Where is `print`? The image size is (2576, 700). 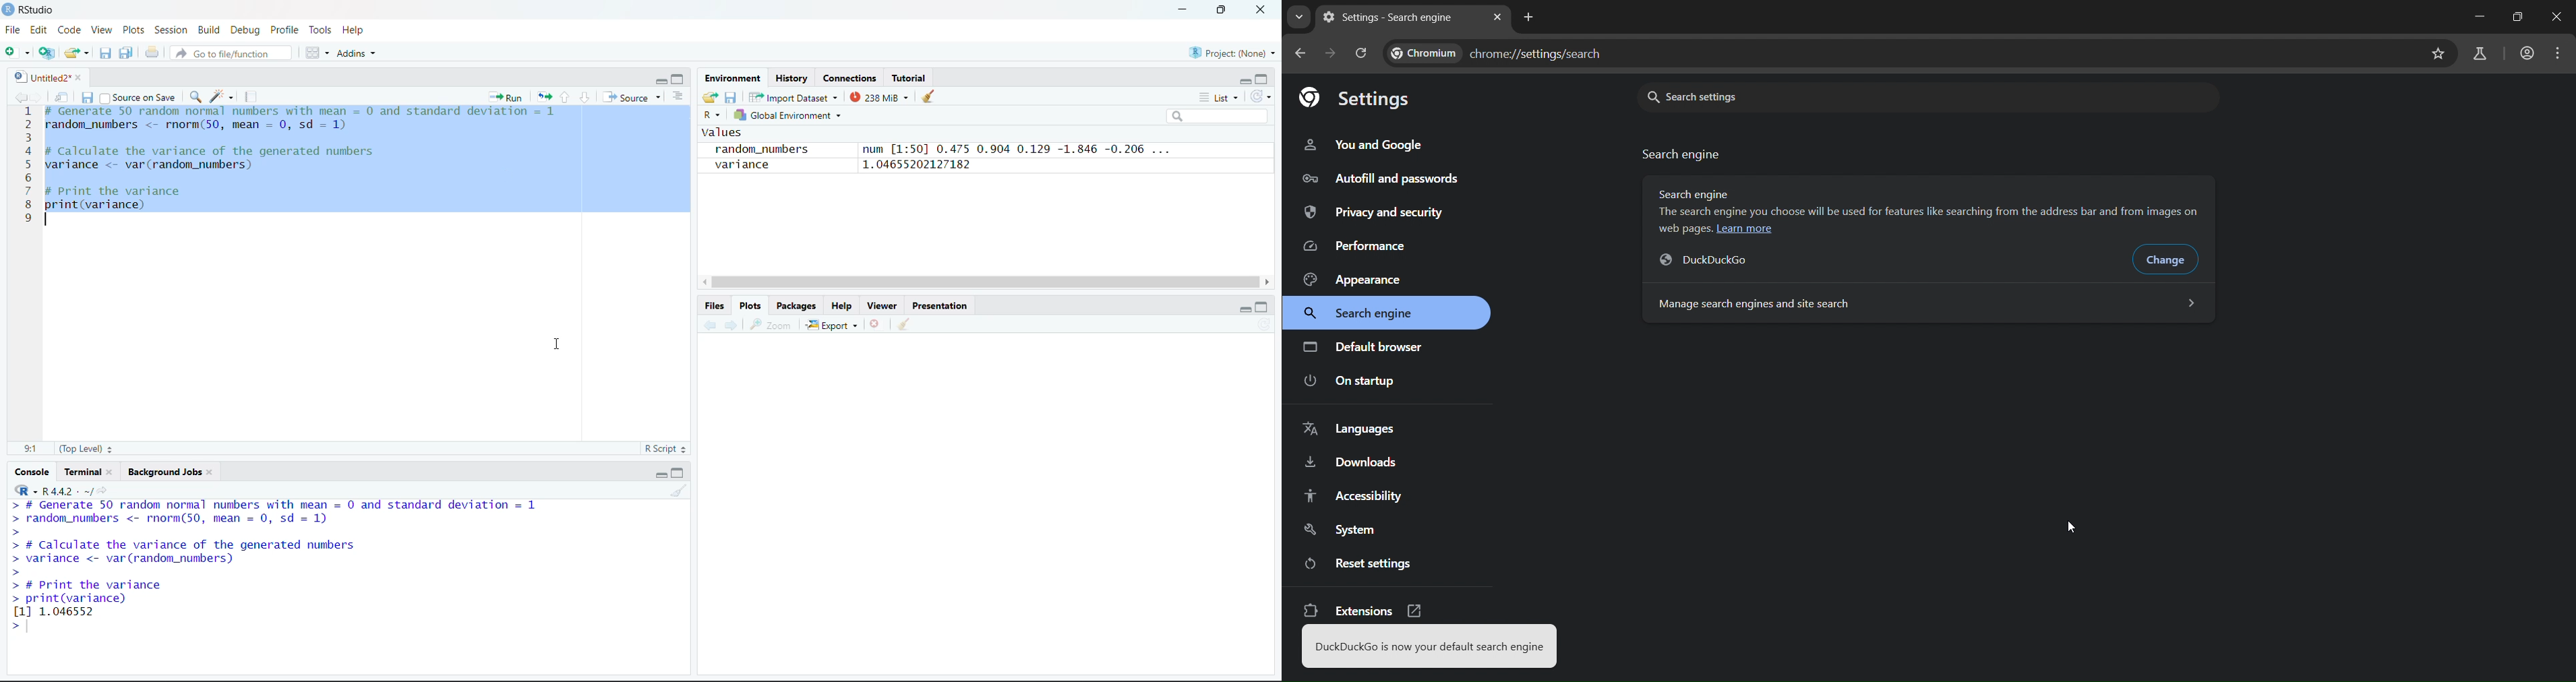 print is located at coordinates (152, 52).